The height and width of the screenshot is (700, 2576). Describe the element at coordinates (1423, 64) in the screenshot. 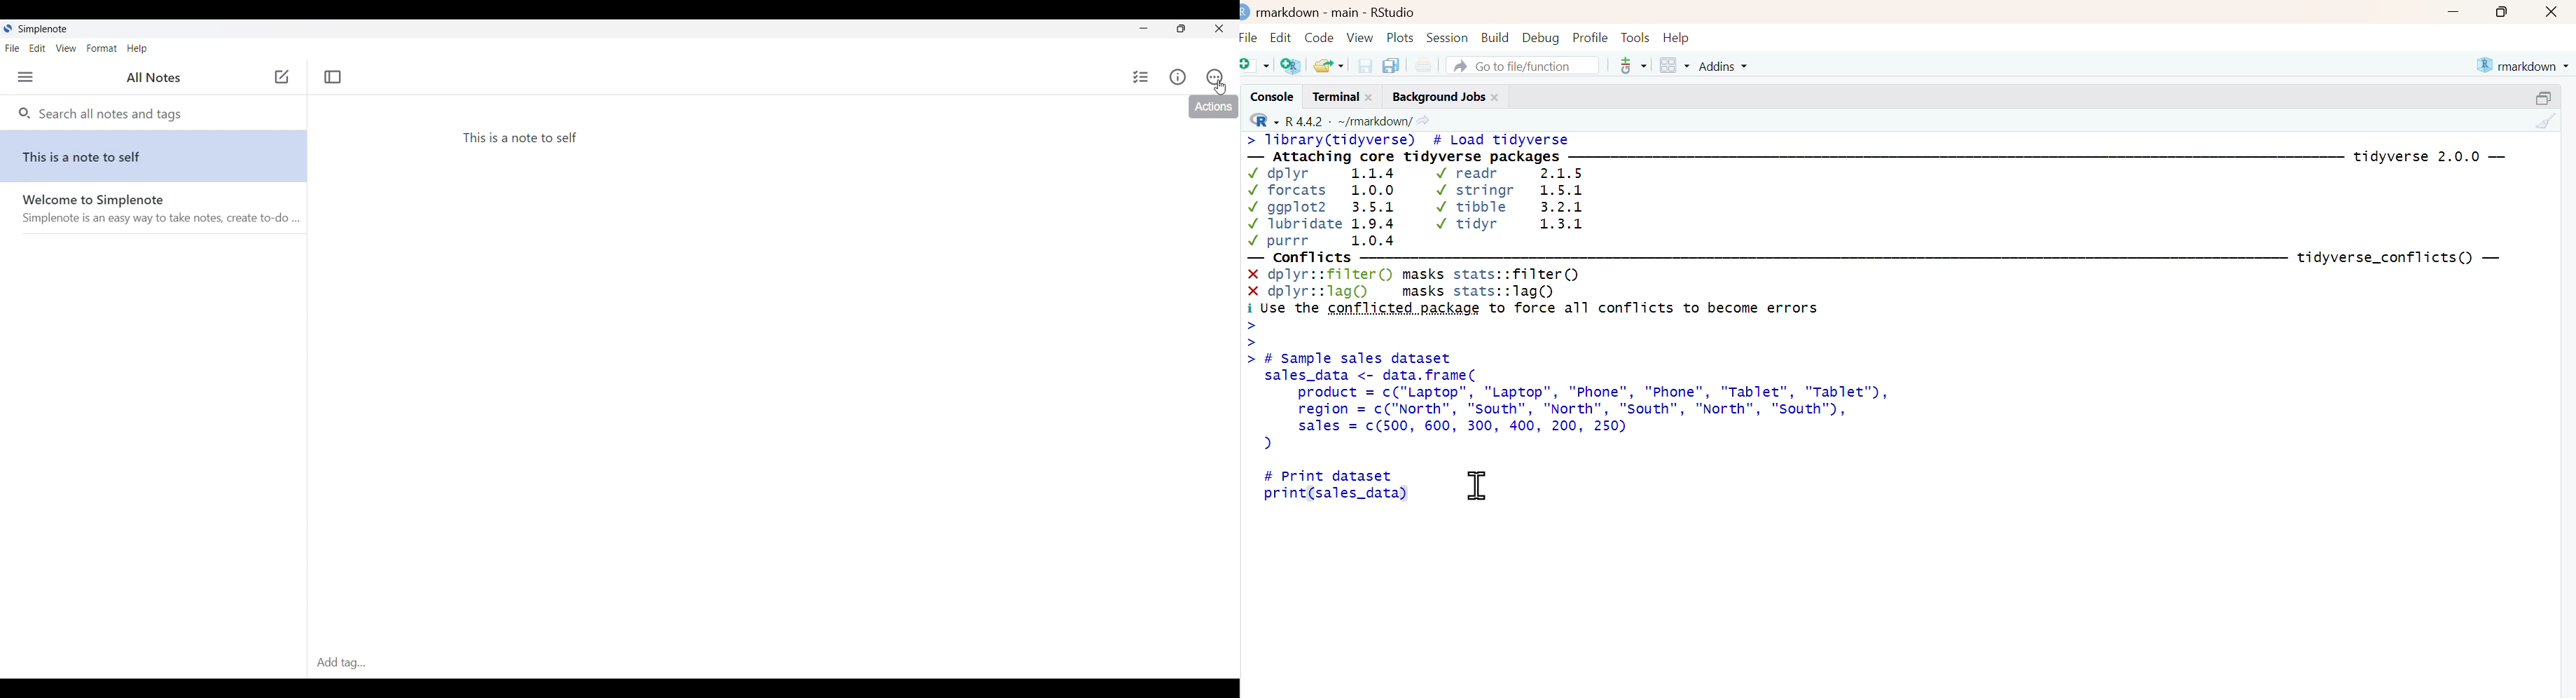

I see `Print current file` at that location.